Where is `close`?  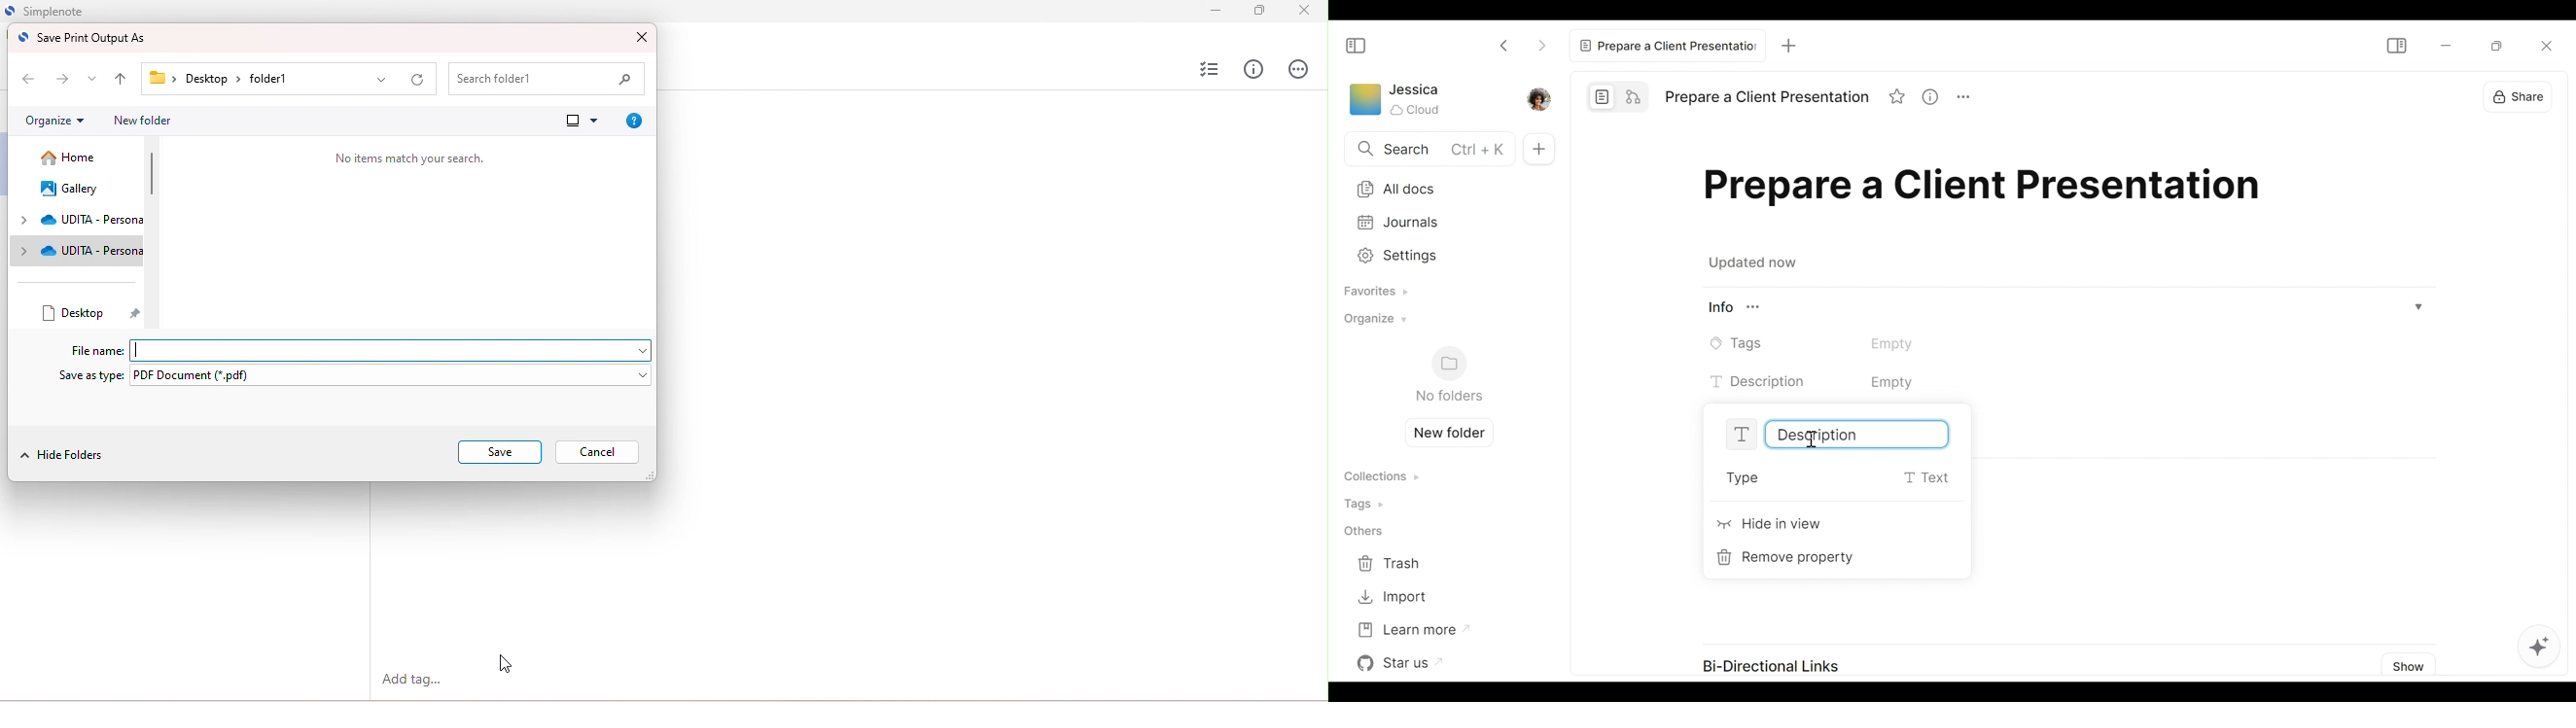 close is located at coordinates (640, 37).